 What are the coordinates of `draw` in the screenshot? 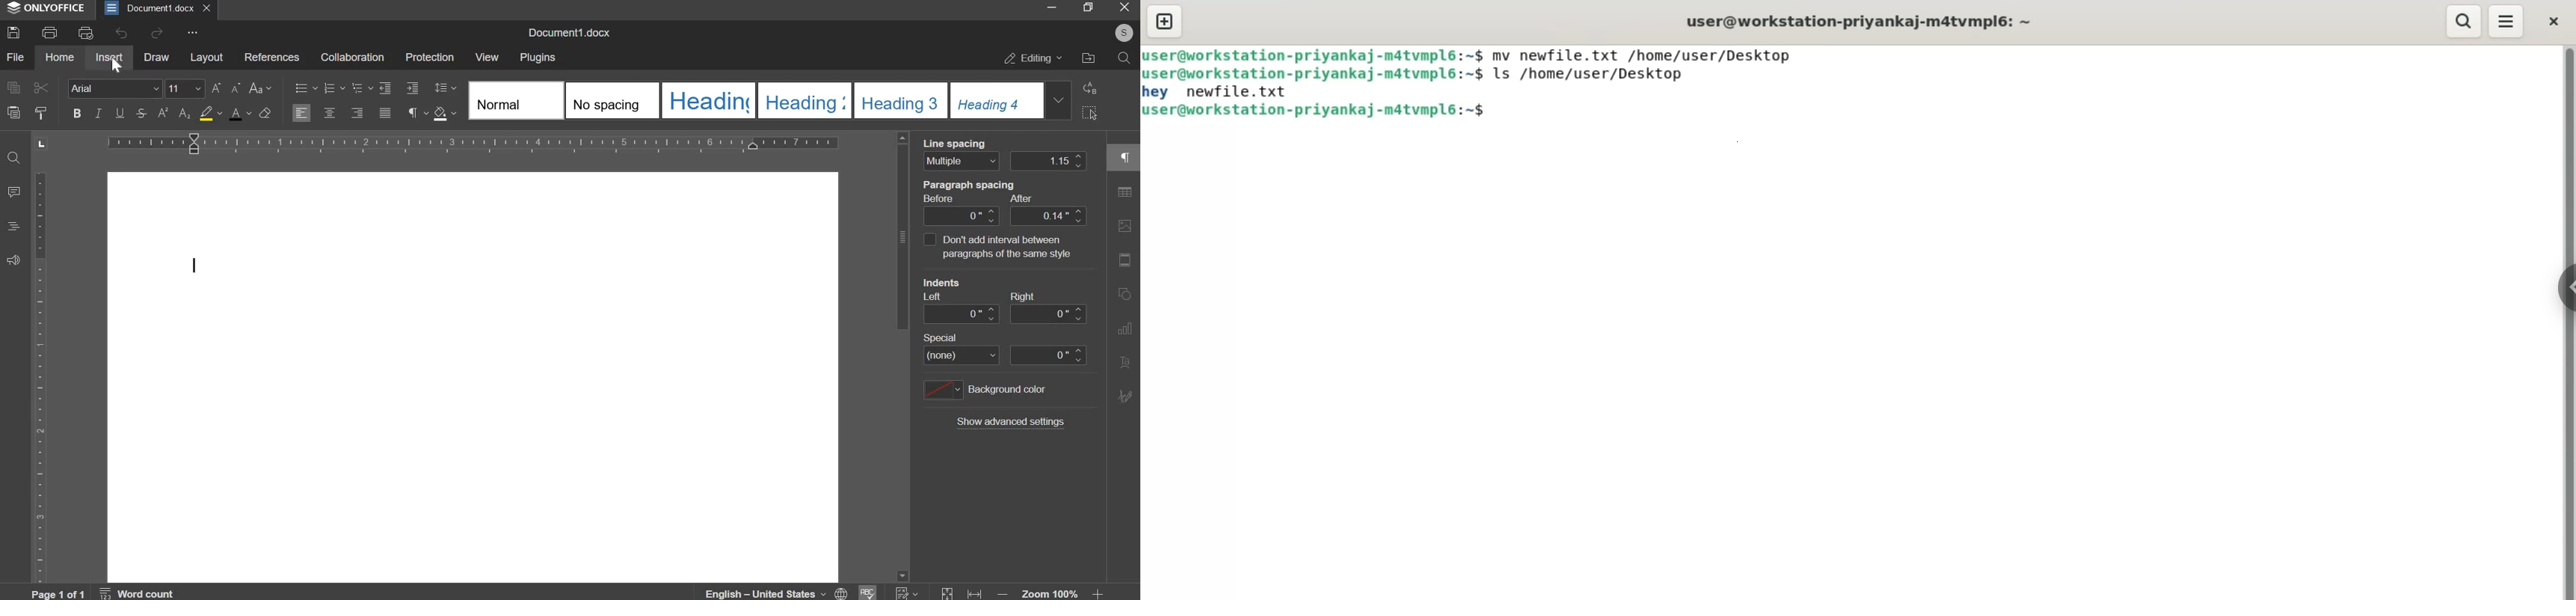 It's located at (156, 57).